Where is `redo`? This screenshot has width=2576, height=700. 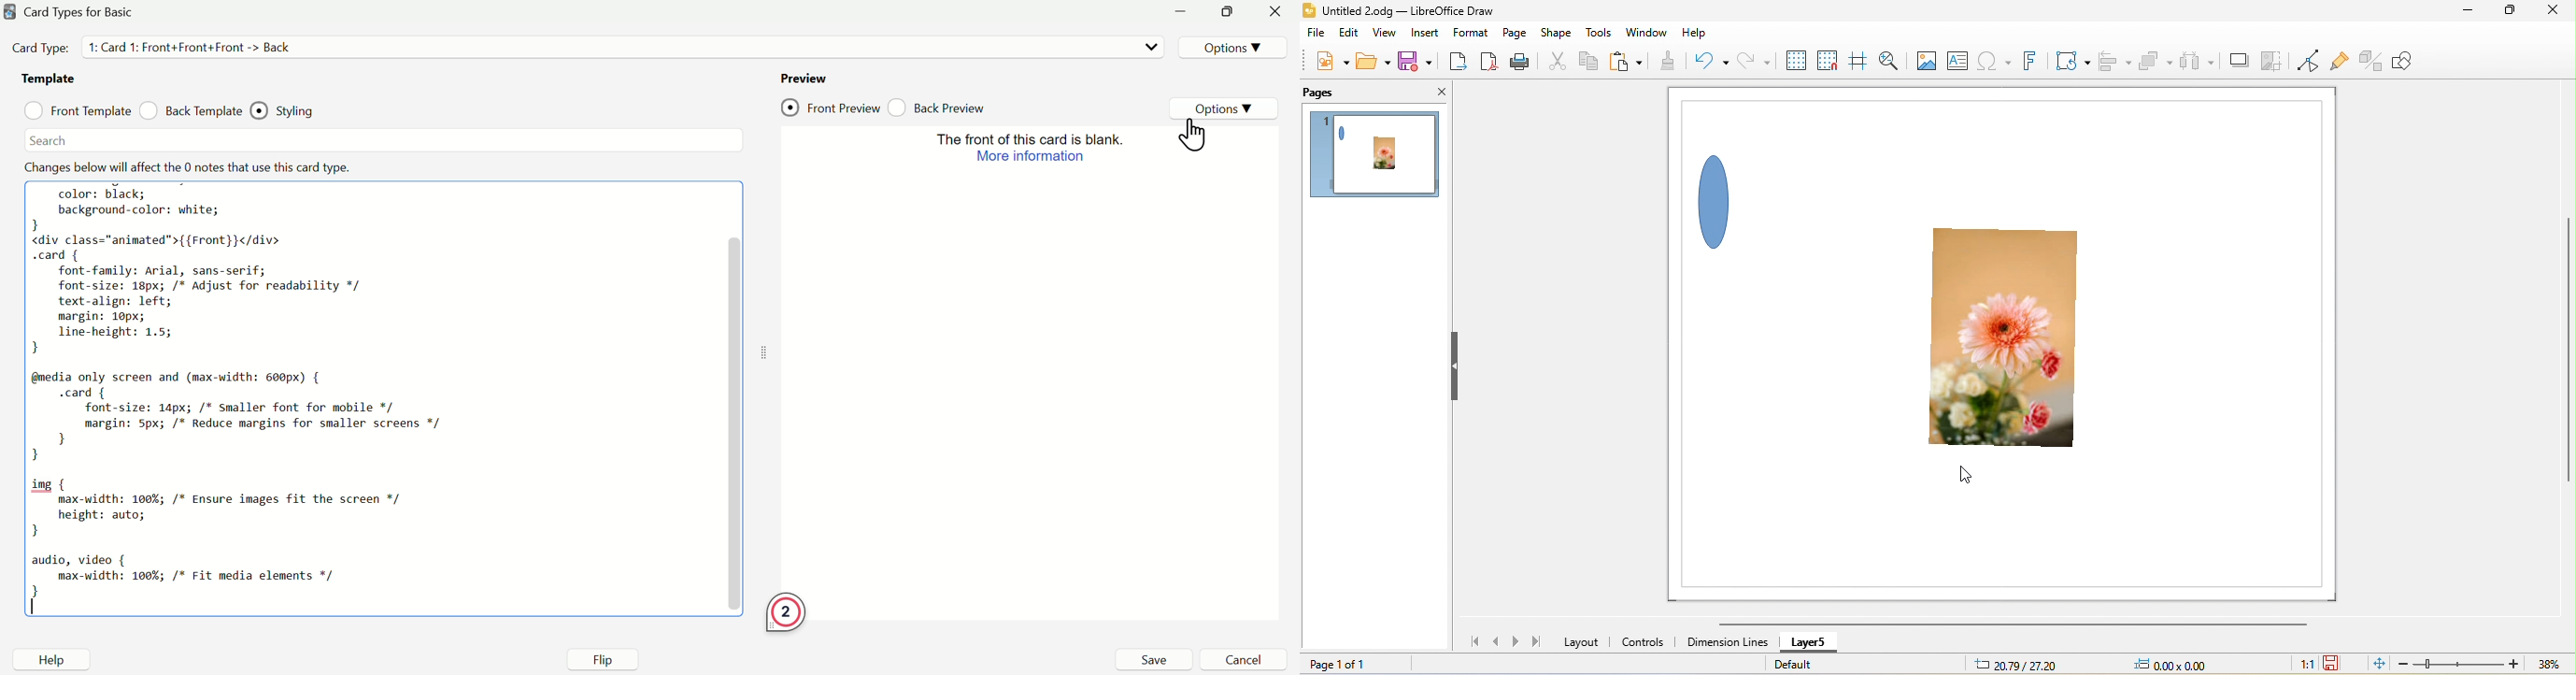 redo is located at coordinates (1742, 63).